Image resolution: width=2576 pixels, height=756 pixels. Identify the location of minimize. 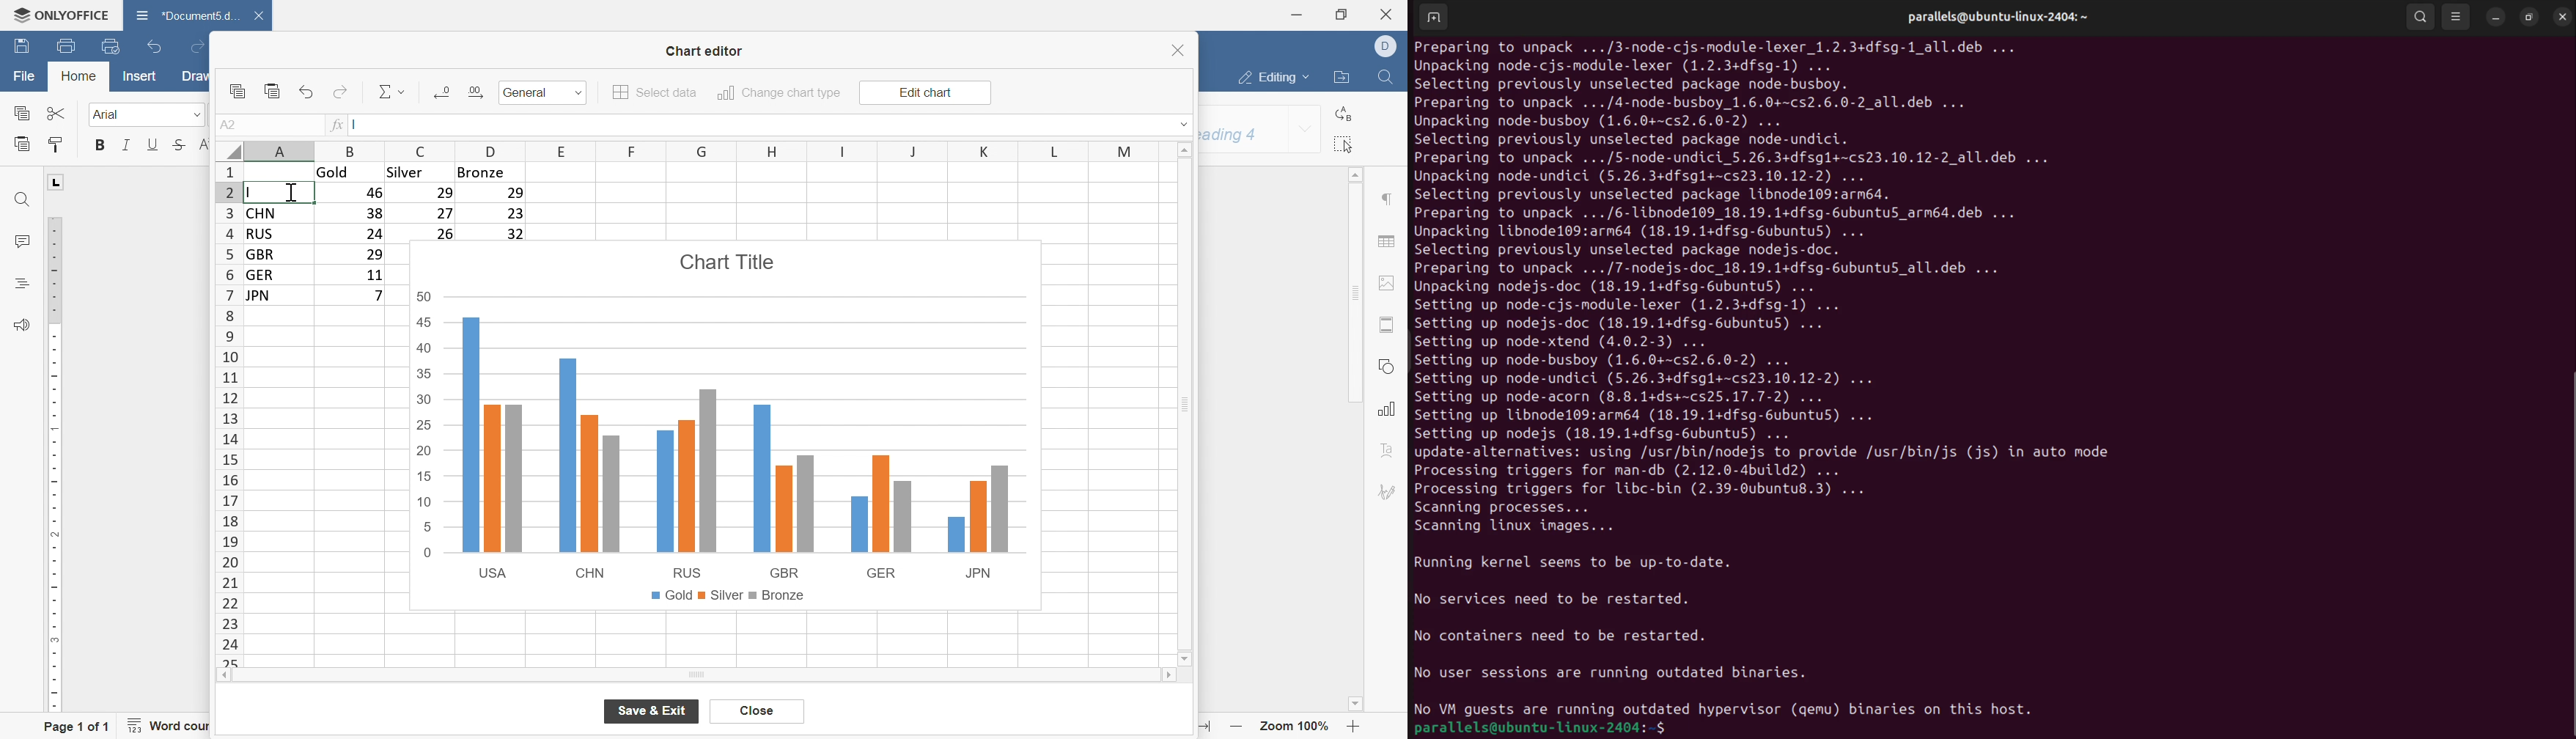
(1298, 14).